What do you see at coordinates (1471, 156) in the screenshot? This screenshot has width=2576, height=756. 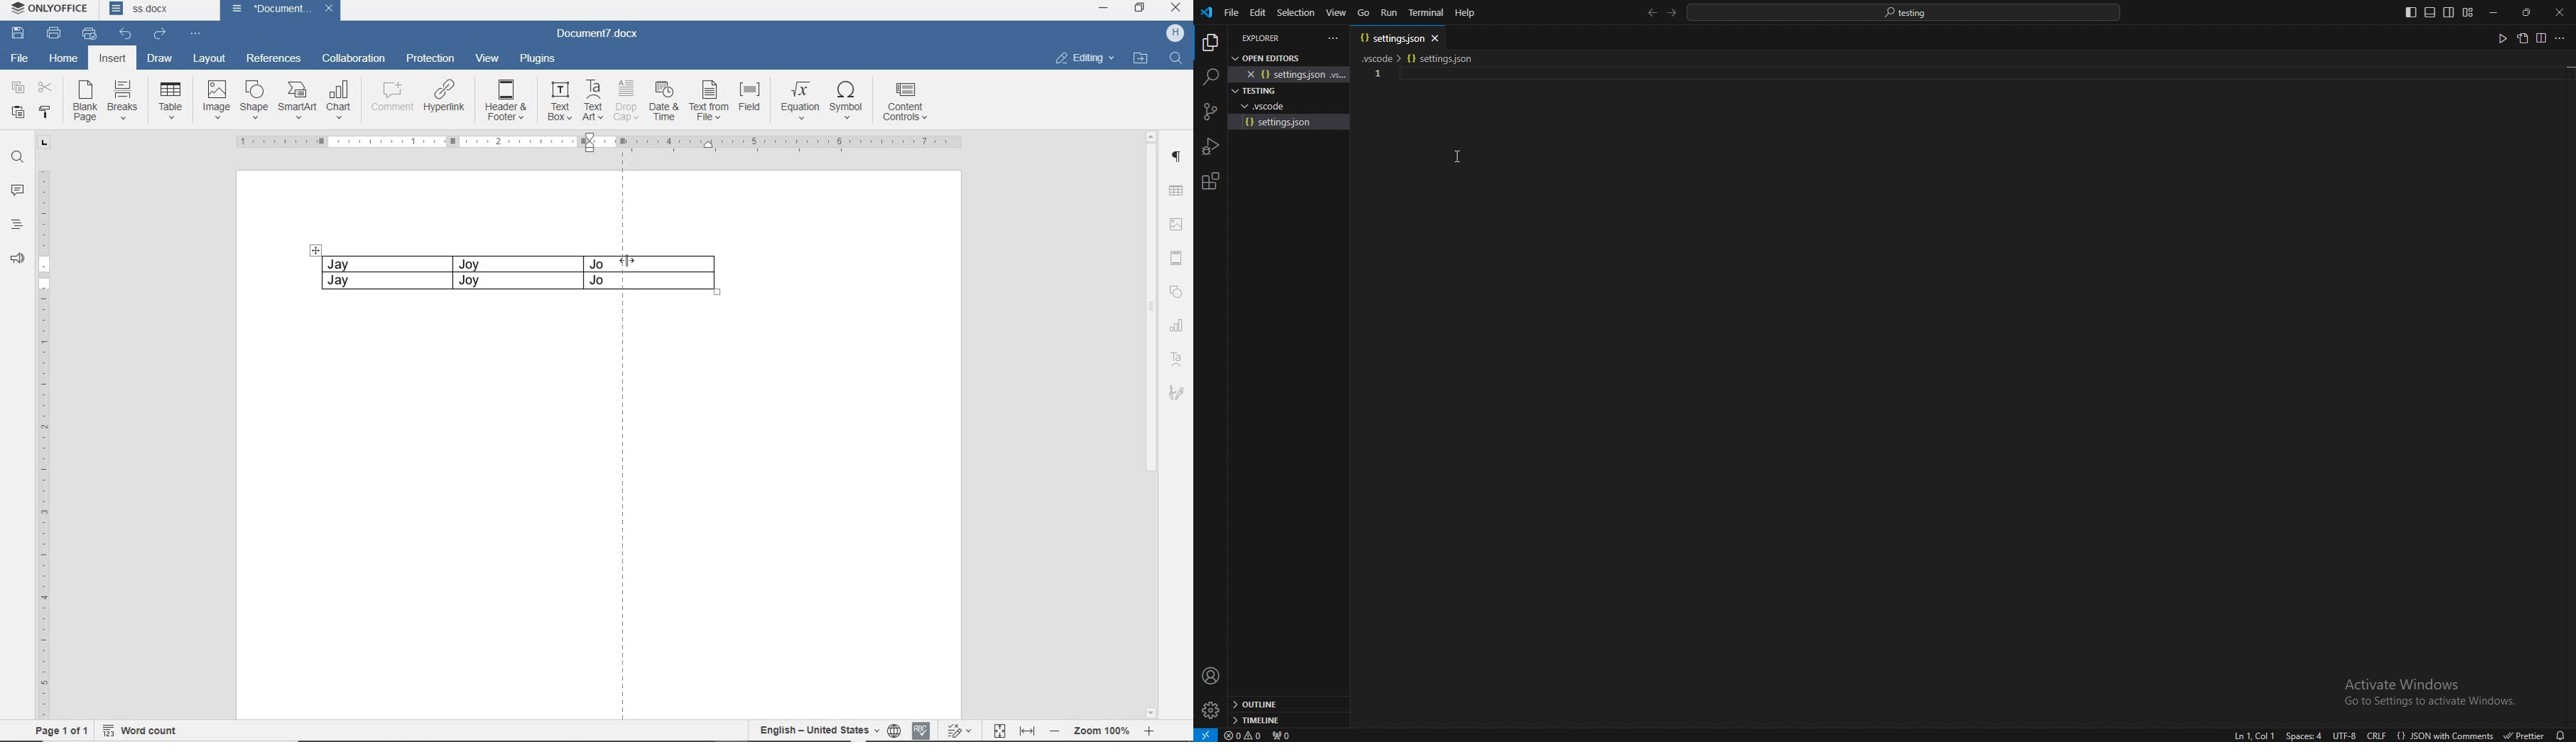 I see `cursor` at bounding box center [1471, 156].